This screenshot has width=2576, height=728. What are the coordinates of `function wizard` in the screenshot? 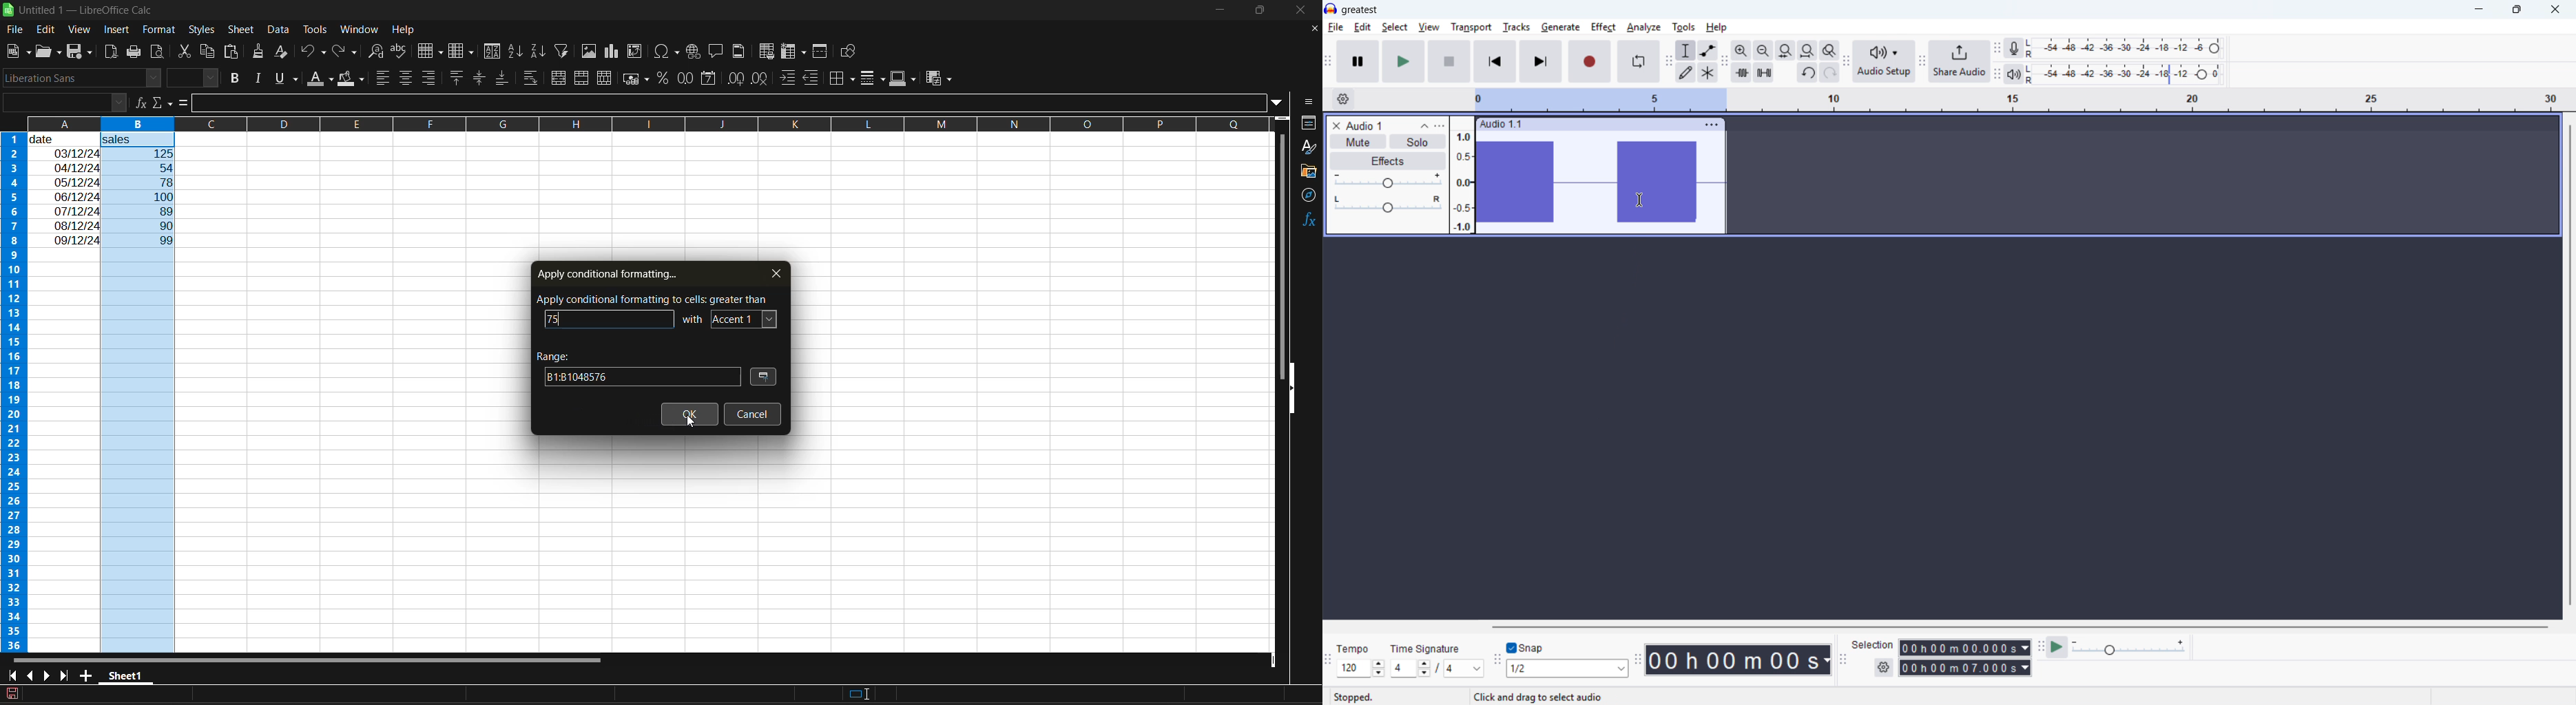 It's located at (138, 103).